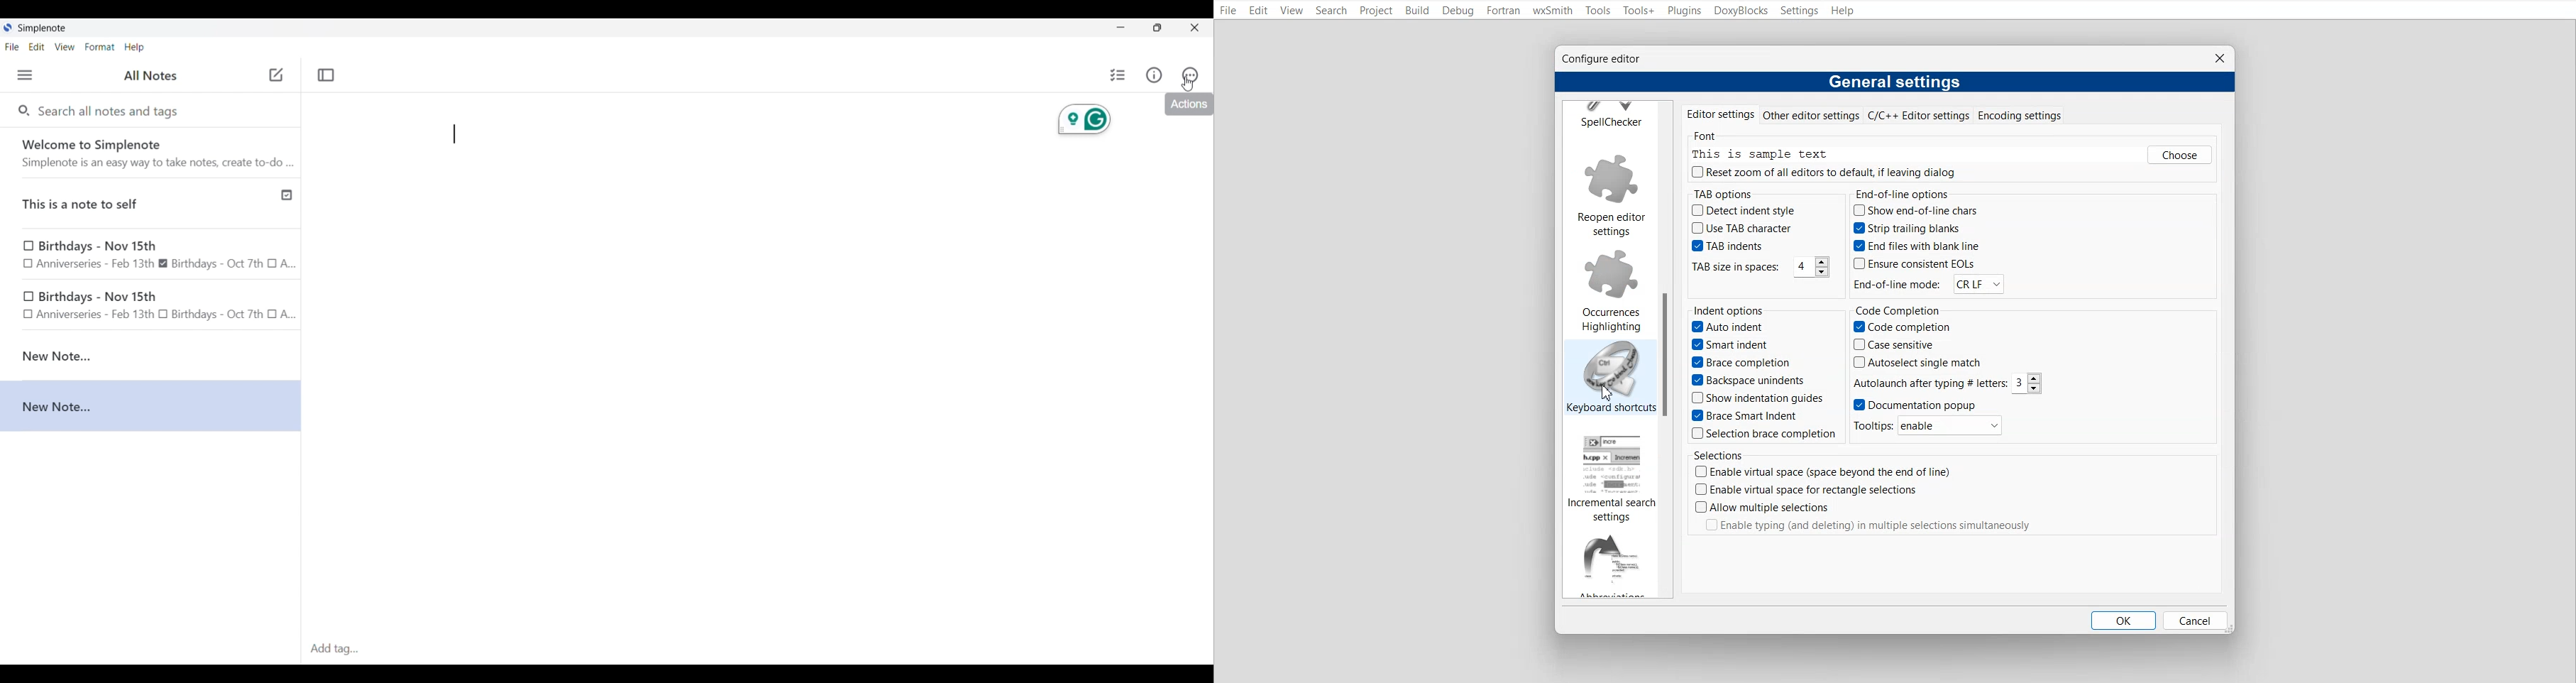 This screenshot has width=2576, height=700. What do you see at coordinates (1260, 11) in the screenshot?
I see `Edit` at bounding box center [1260, 11].